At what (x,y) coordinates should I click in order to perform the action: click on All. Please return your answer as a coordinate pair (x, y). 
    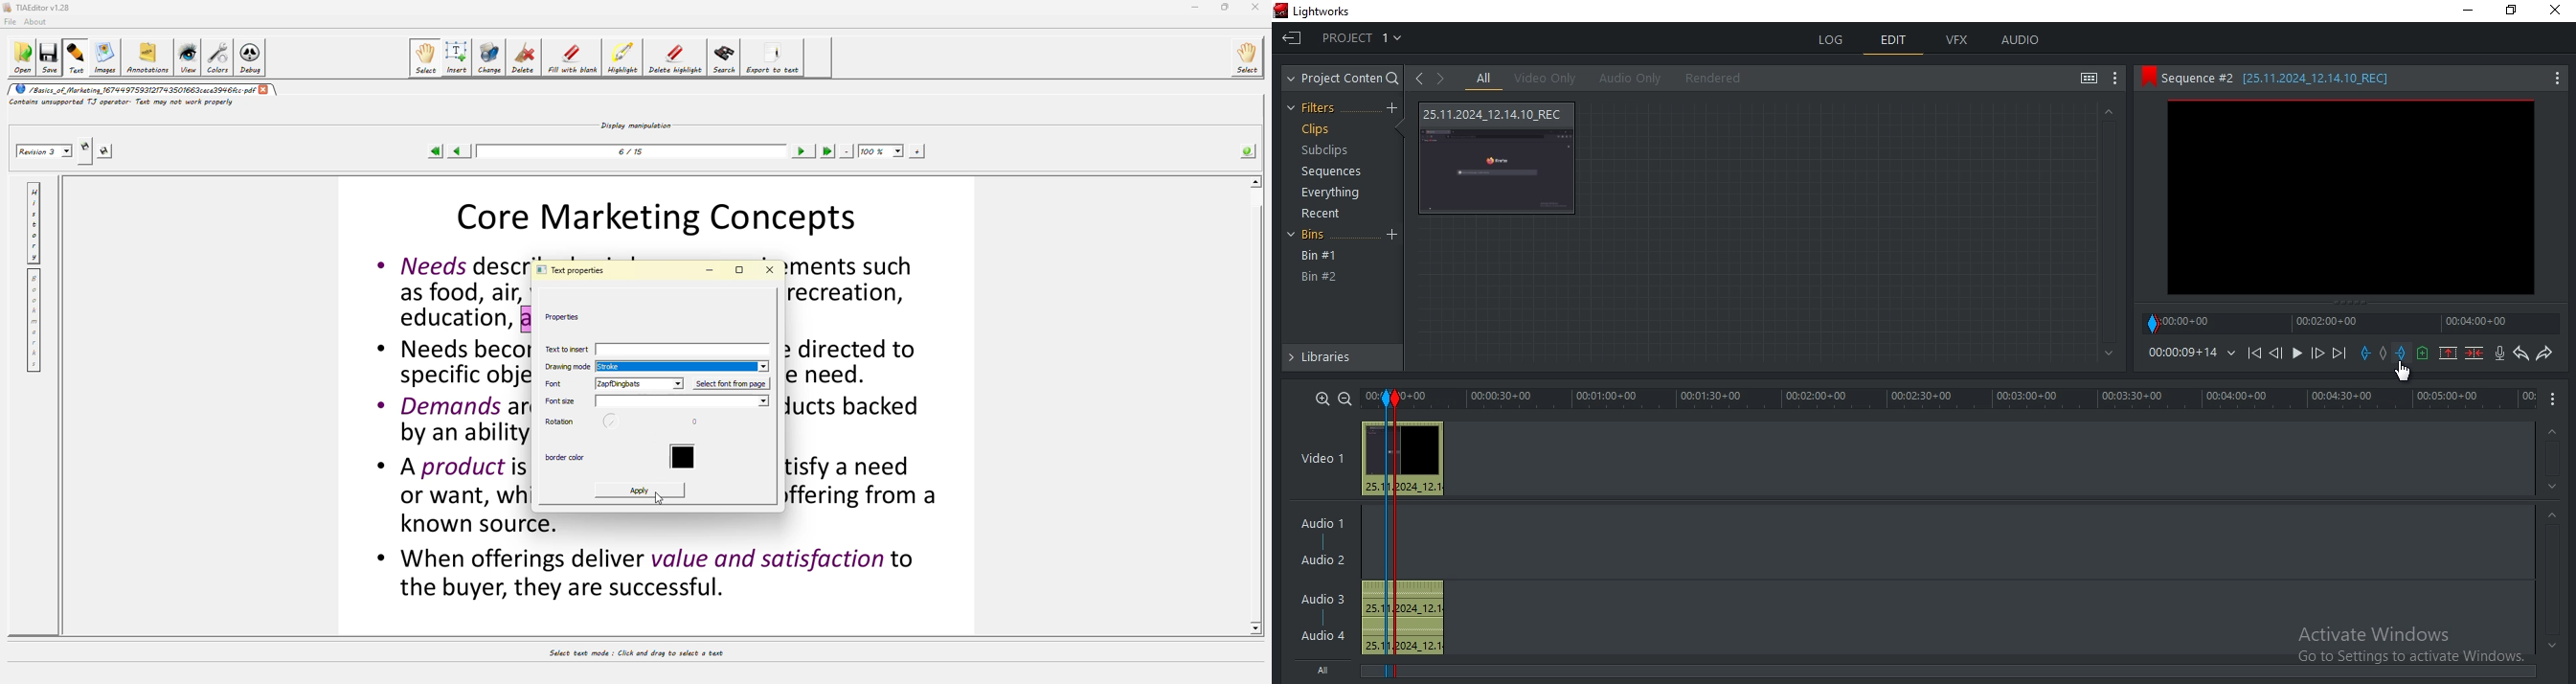
    Looking at the image, I should click on (1328, 672).